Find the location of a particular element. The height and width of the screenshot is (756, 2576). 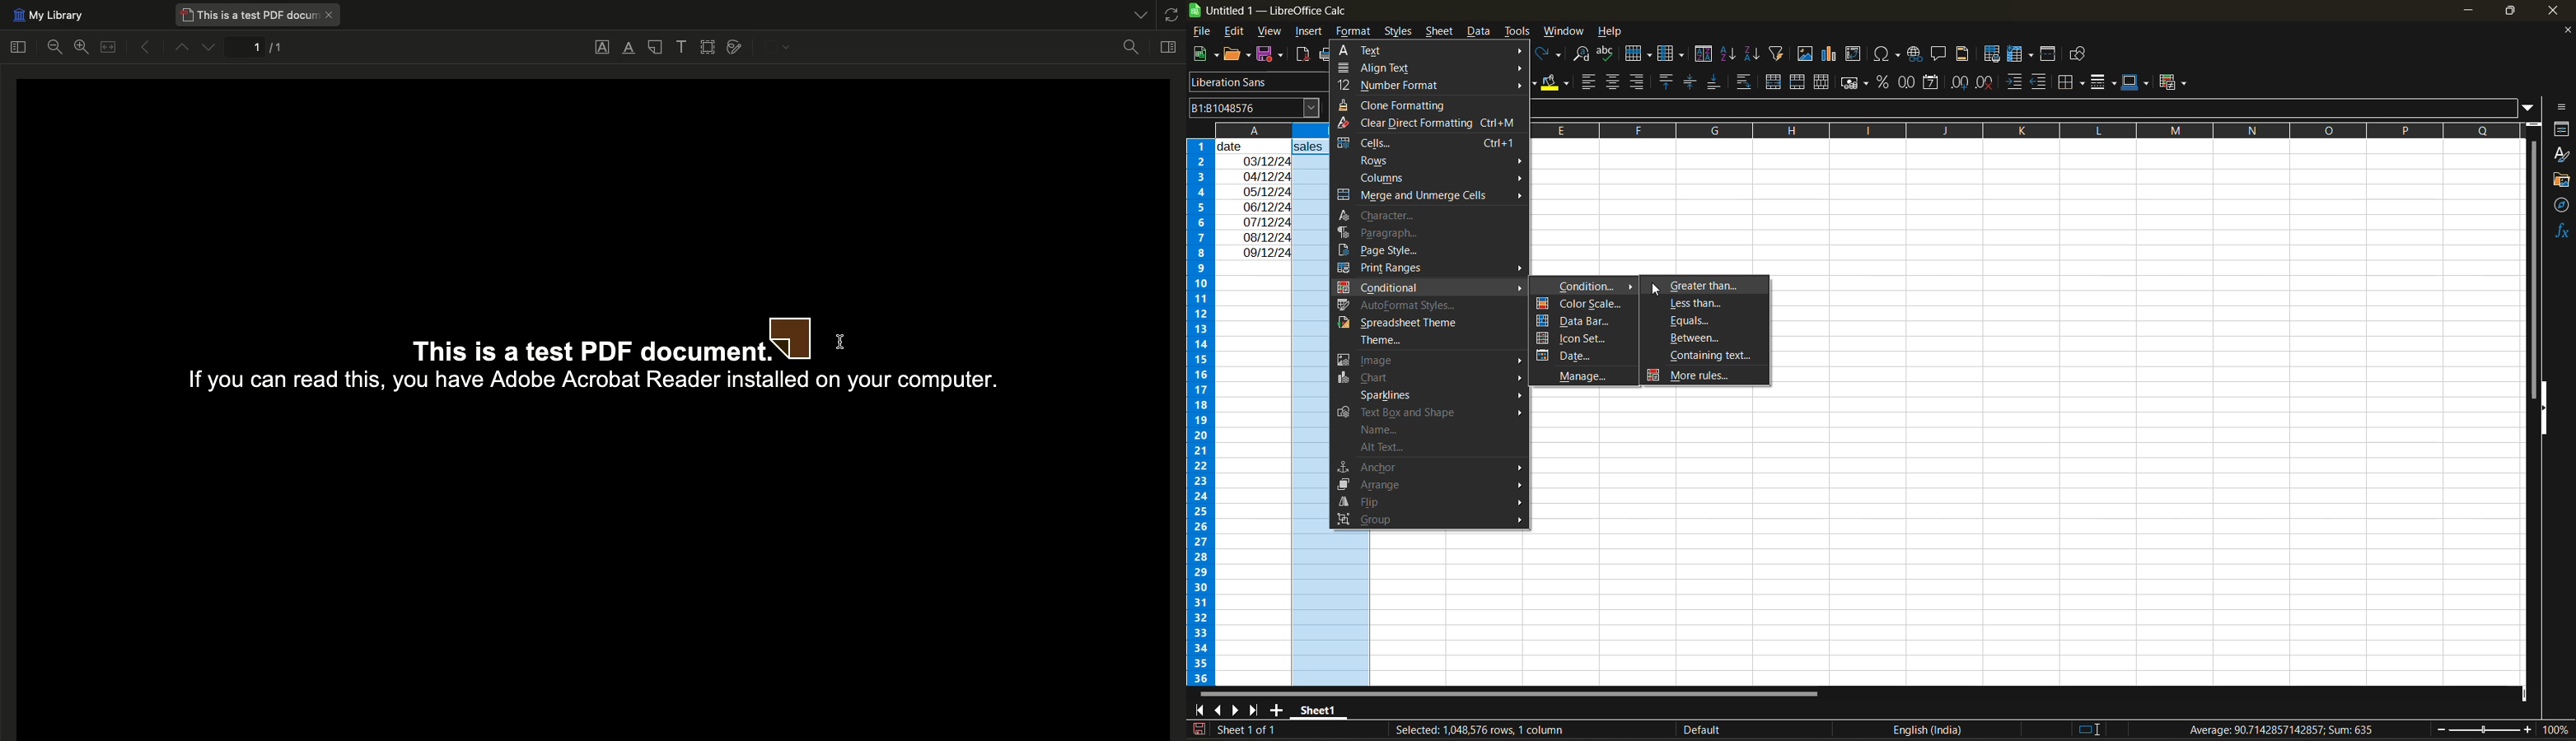

center vertically is located at coordinates (1690, 82).